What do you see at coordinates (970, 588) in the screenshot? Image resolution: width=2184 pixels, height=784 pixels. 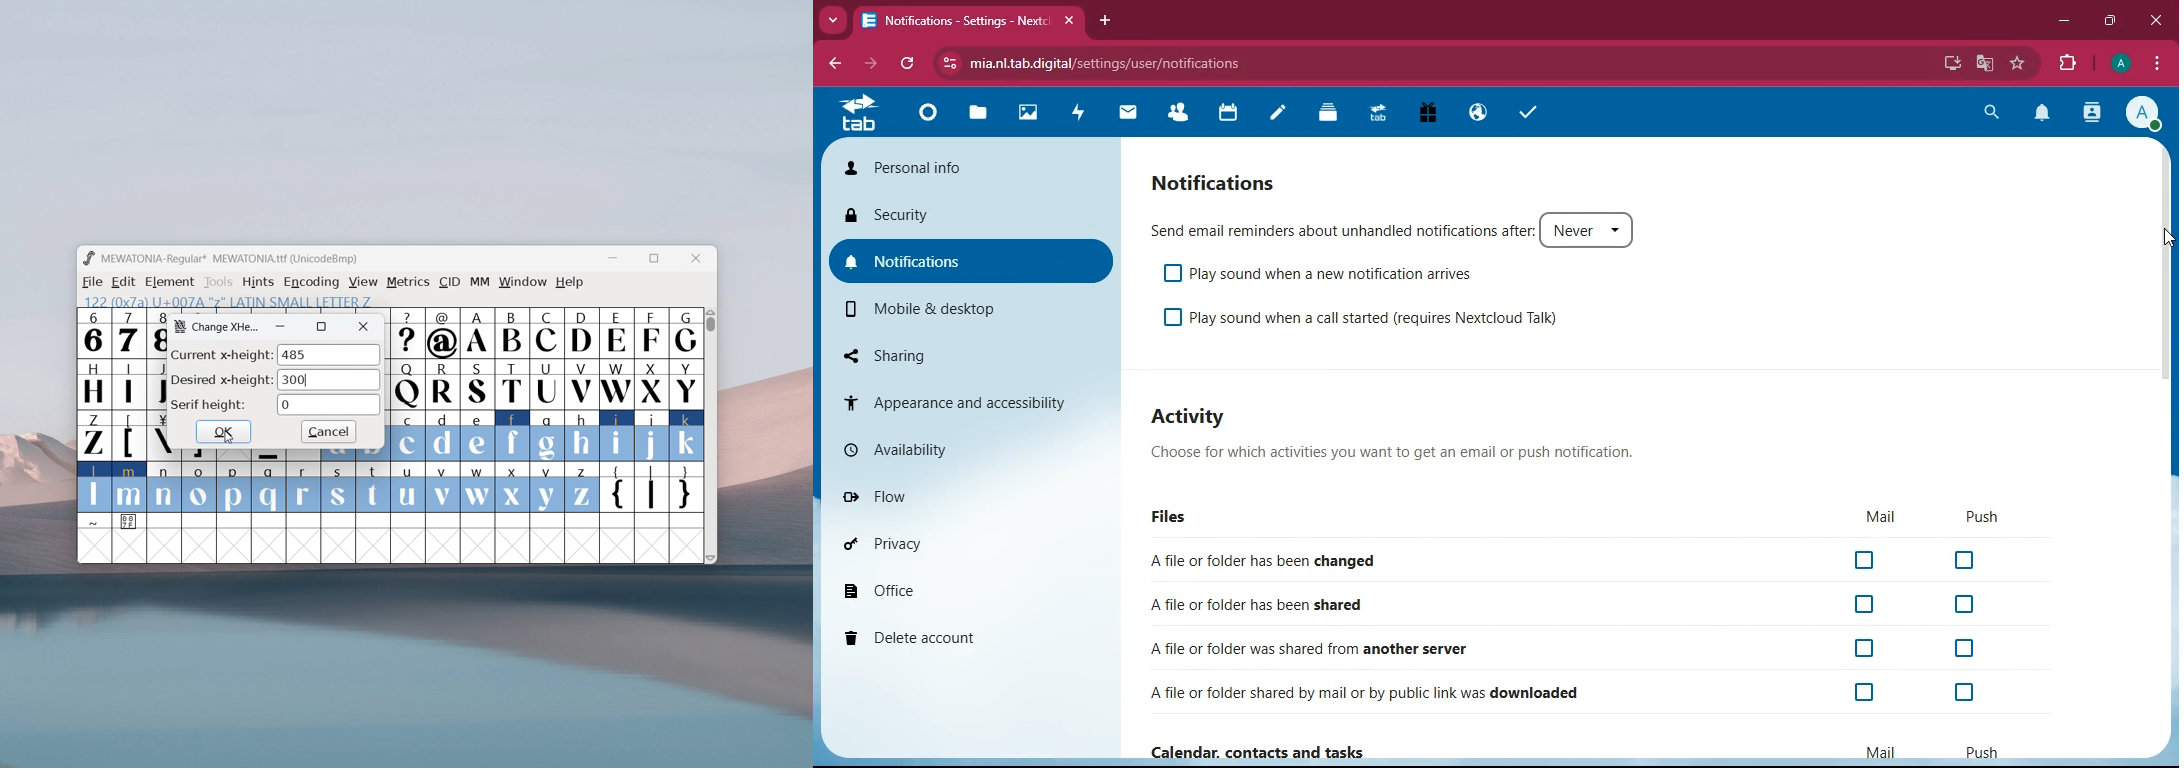 I see `office` at bounding box center [970, 588].